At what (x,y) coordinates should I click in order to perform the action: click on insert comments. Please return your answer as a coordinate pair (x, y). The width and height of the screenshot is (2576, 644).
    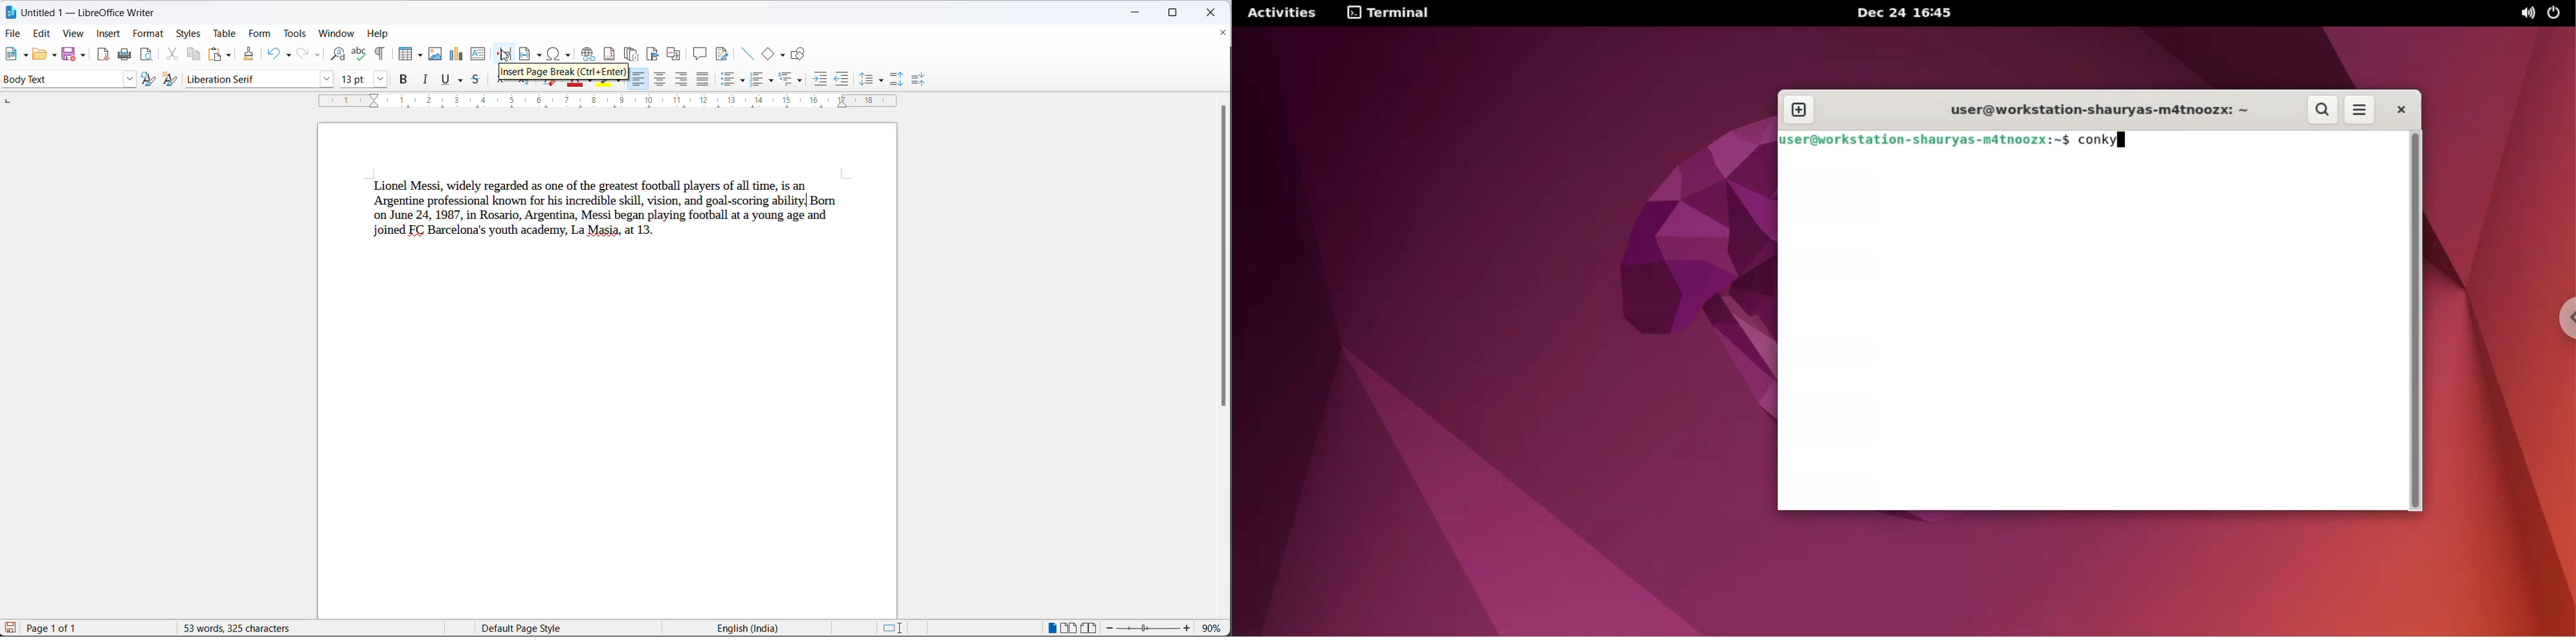
    Looking at the image, I should click on (699, 55).